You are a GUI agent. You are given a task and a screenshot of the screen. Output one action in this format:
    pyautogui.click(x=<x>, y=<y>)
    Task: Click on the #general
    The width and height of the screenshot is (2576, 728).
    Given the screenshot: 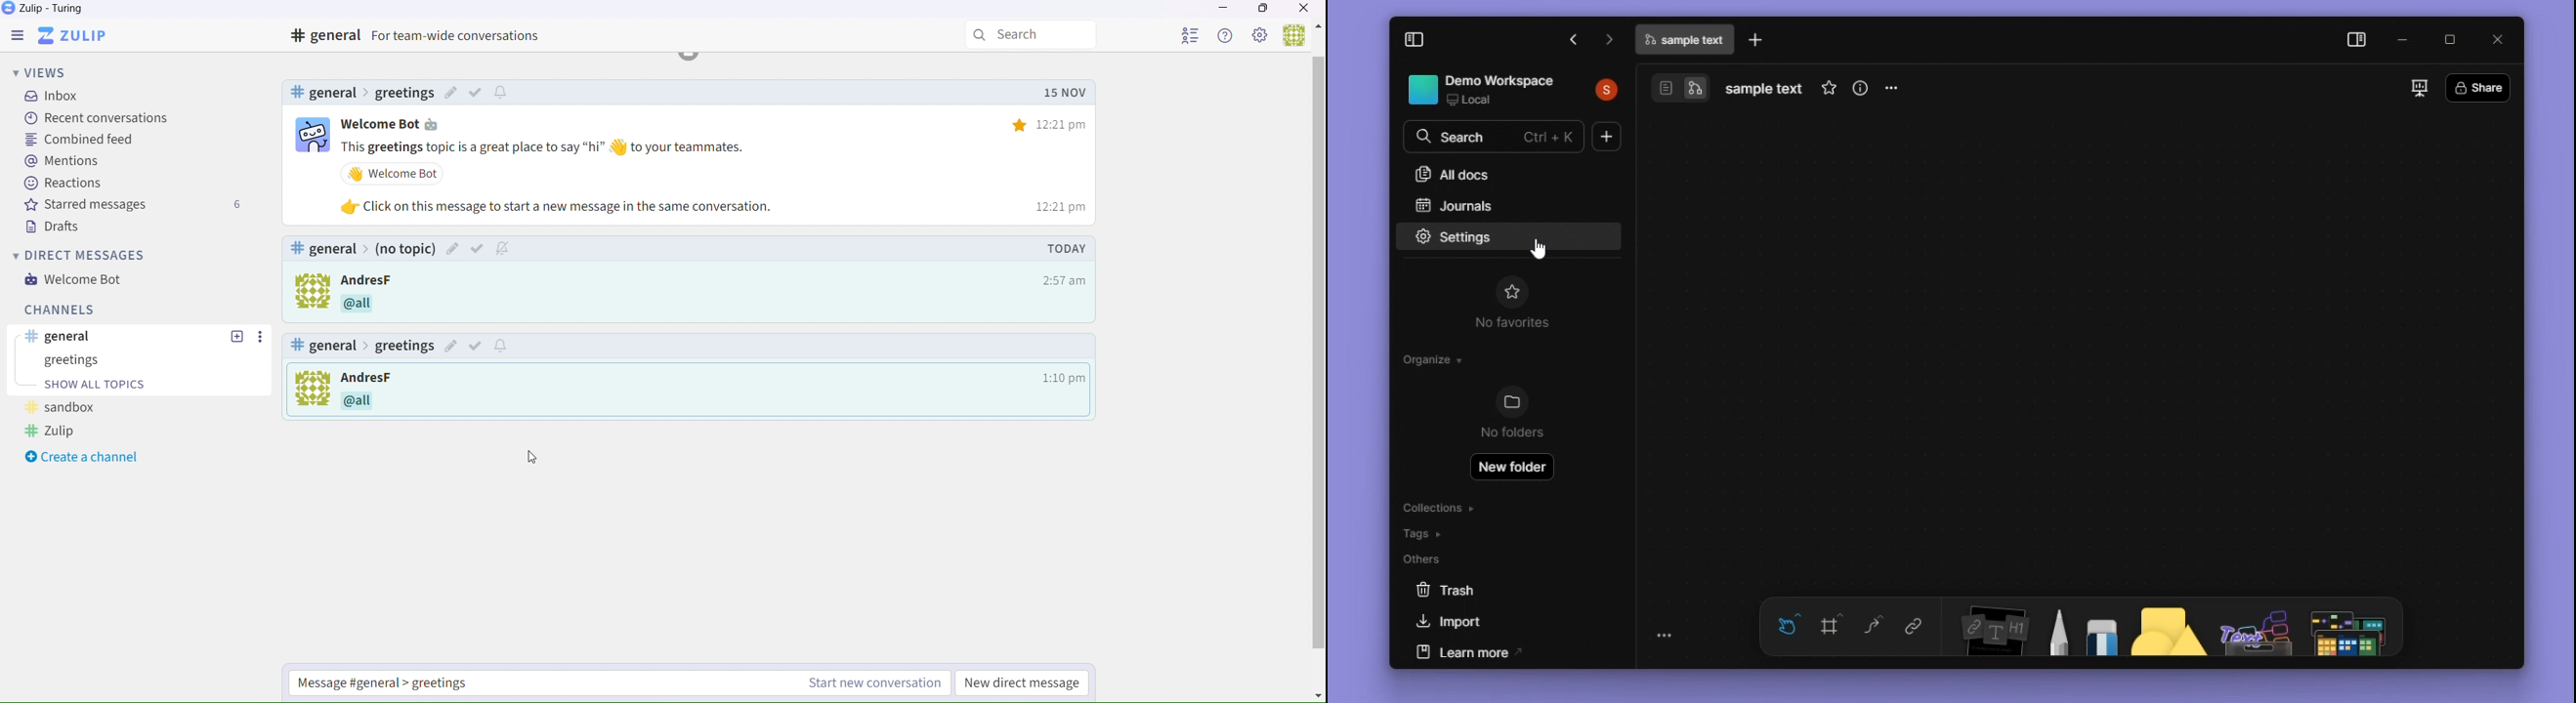 What is the action you would take?
    pyautogui.click(x=427, y=36)
    